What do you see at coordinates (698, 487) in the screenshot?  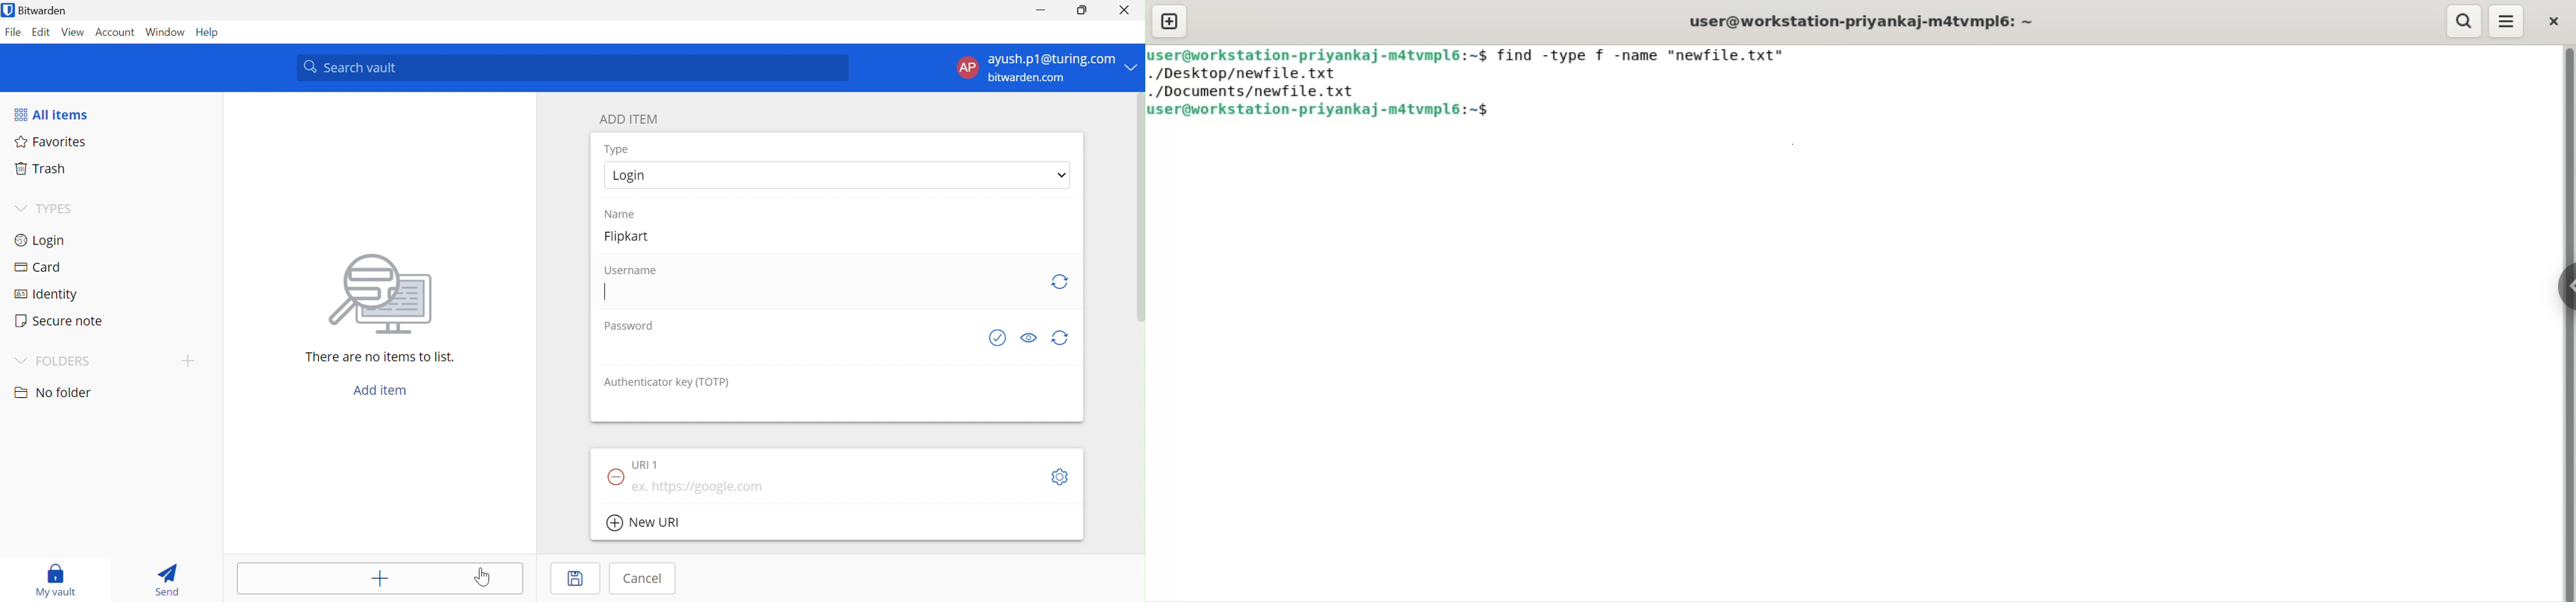 I see `eg. https://google.com` at bounding box center [698, 487].